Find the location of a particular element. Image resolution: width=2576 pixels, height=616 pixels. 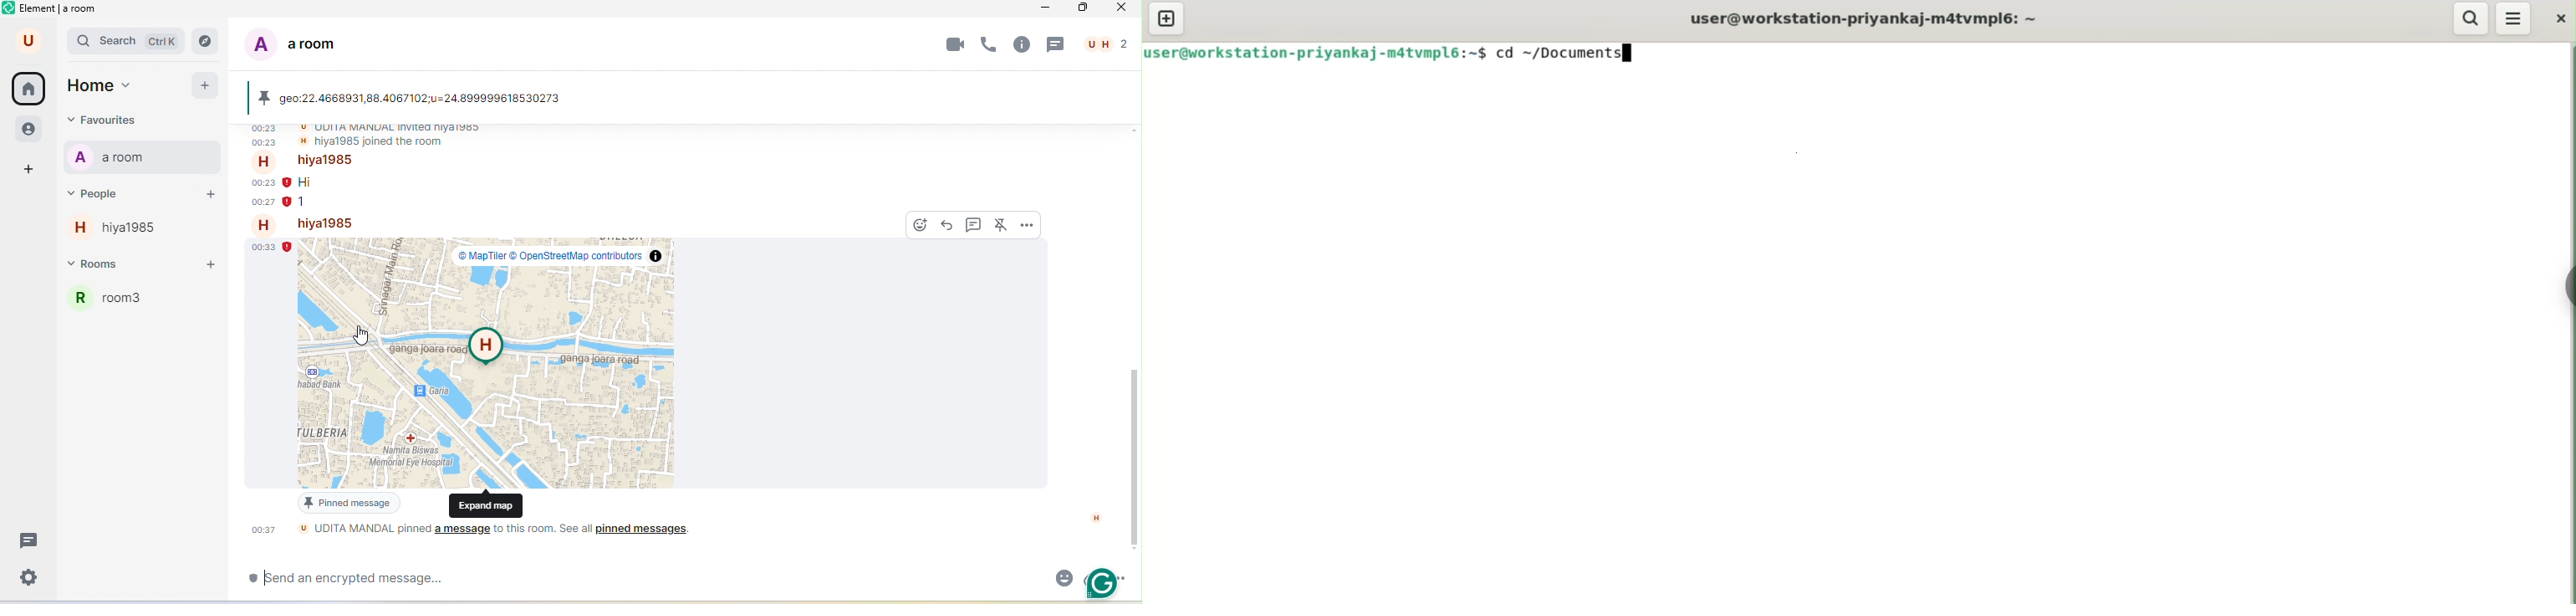

cd ~/Documents is located at coordinates (1570, 53).